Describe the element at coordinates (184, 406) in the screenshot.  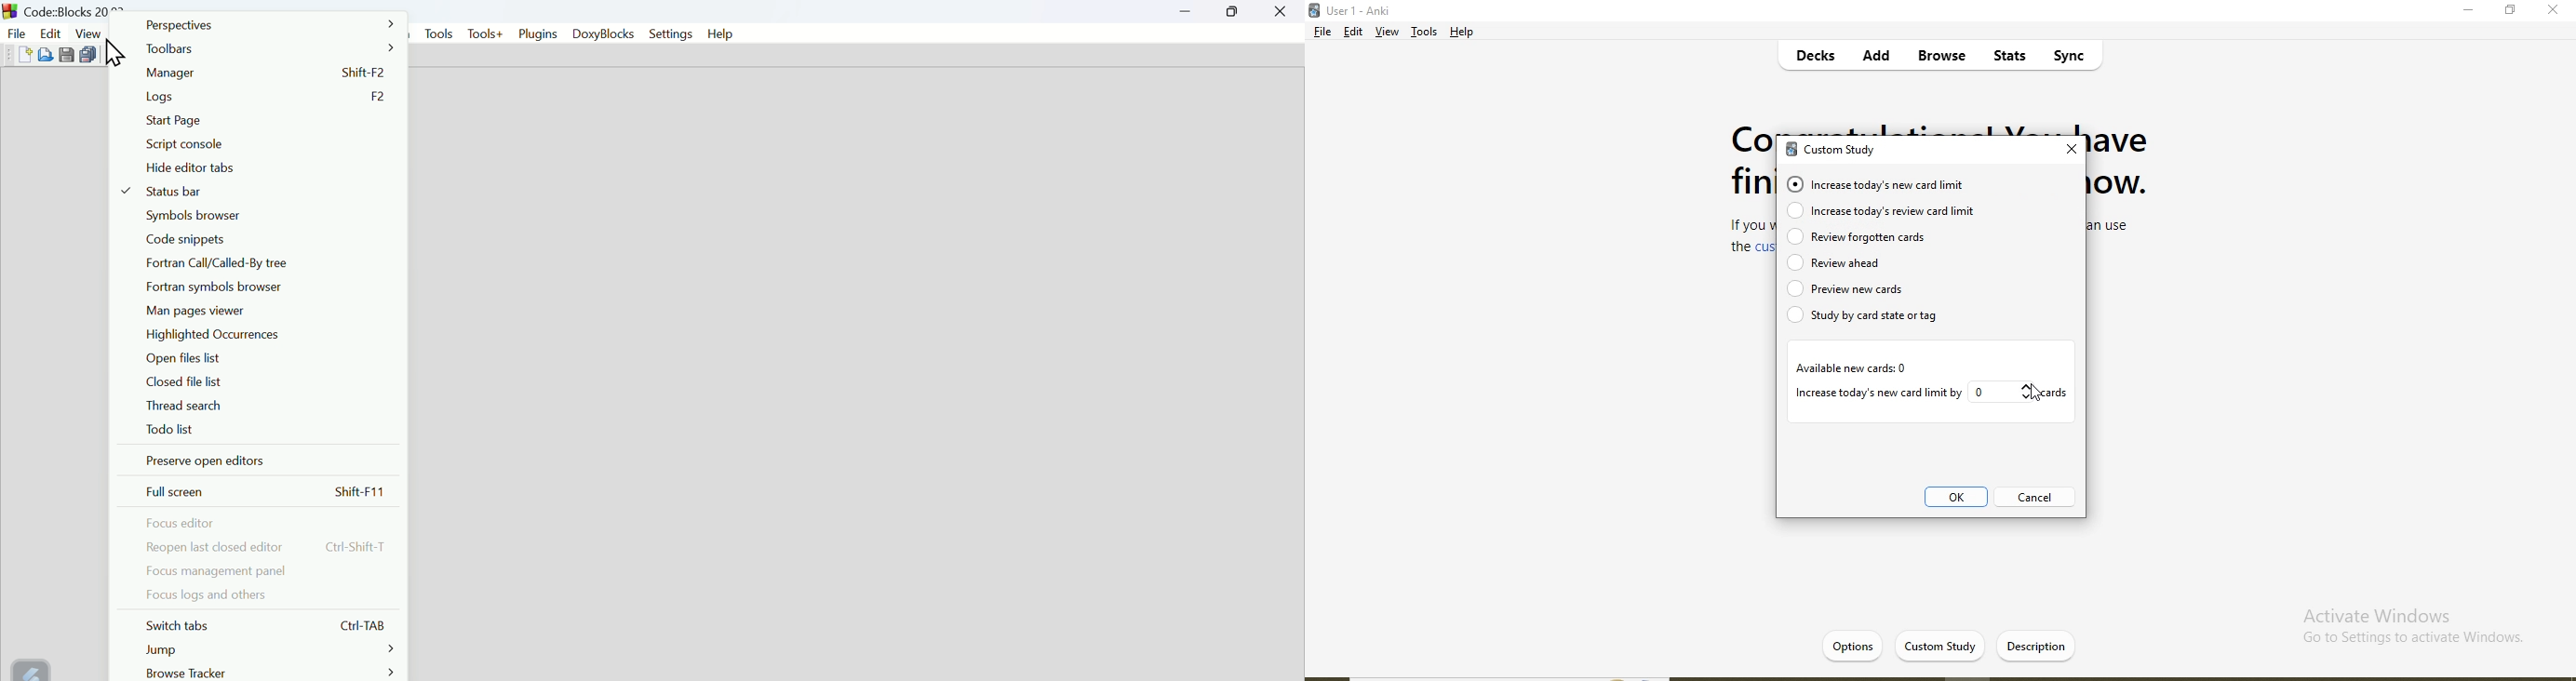
I see `Thread search` at that location.